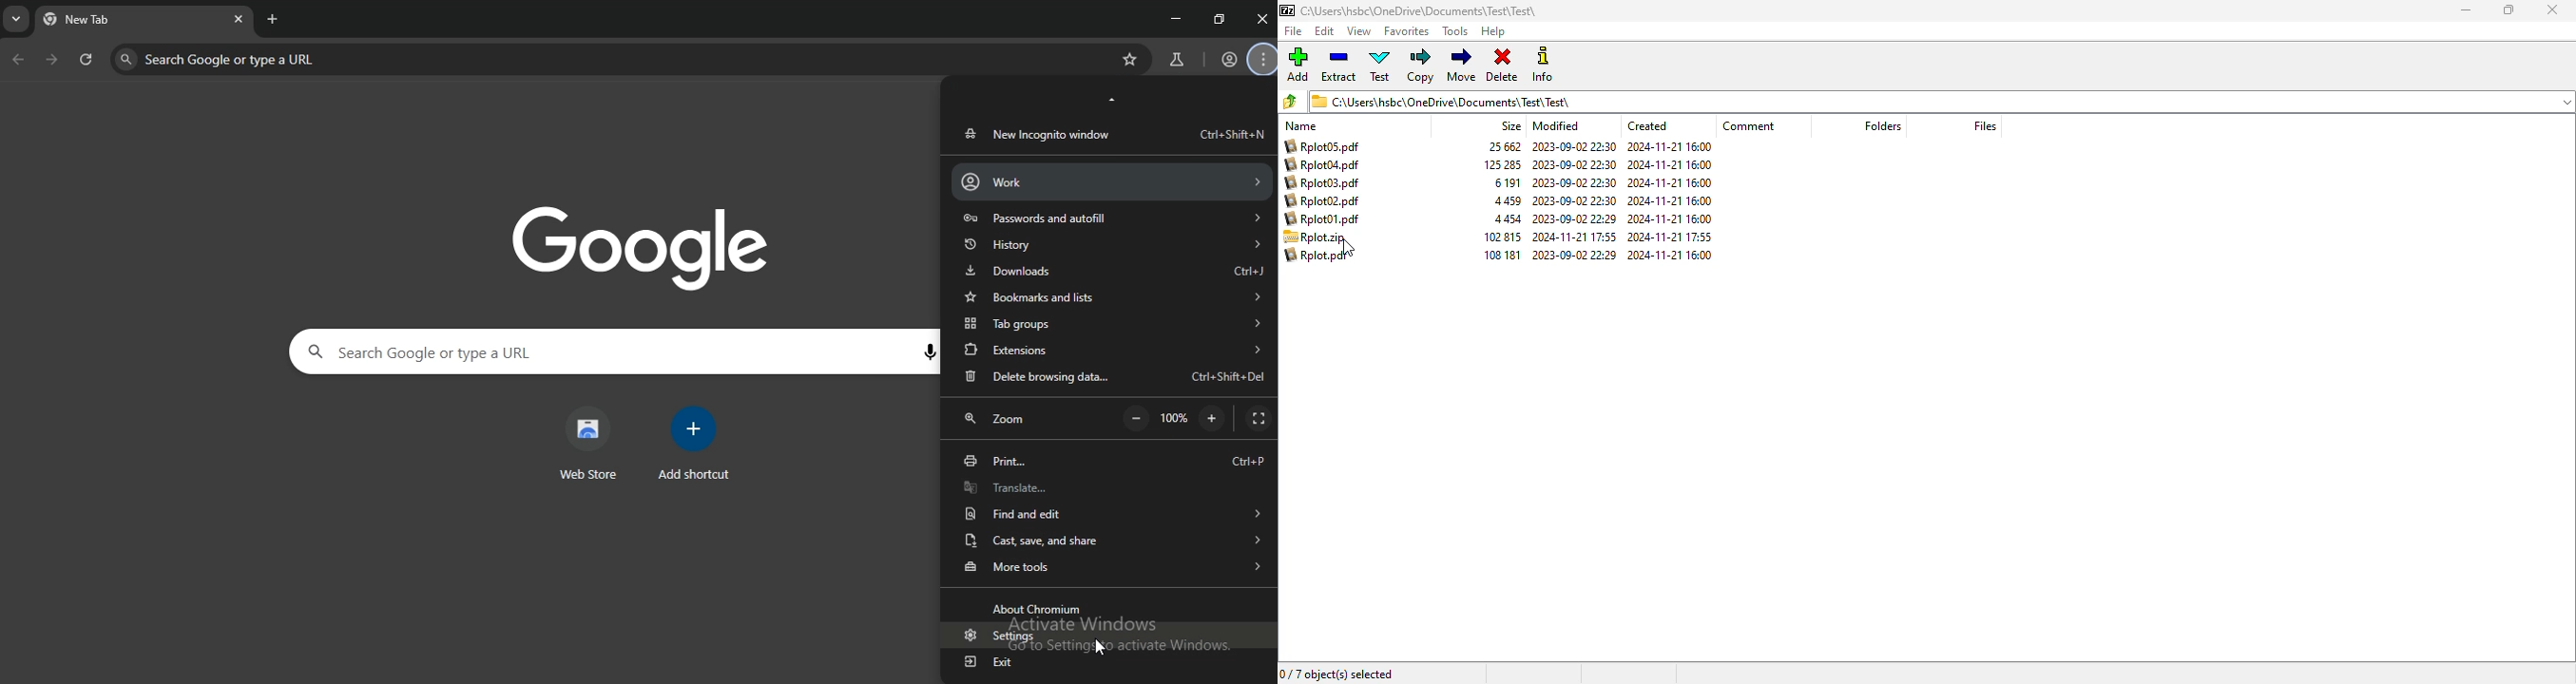  What do you see at coordinates (1102, 648) in the screenshot?
I see `cursor` at bounding box center [1102, 648].